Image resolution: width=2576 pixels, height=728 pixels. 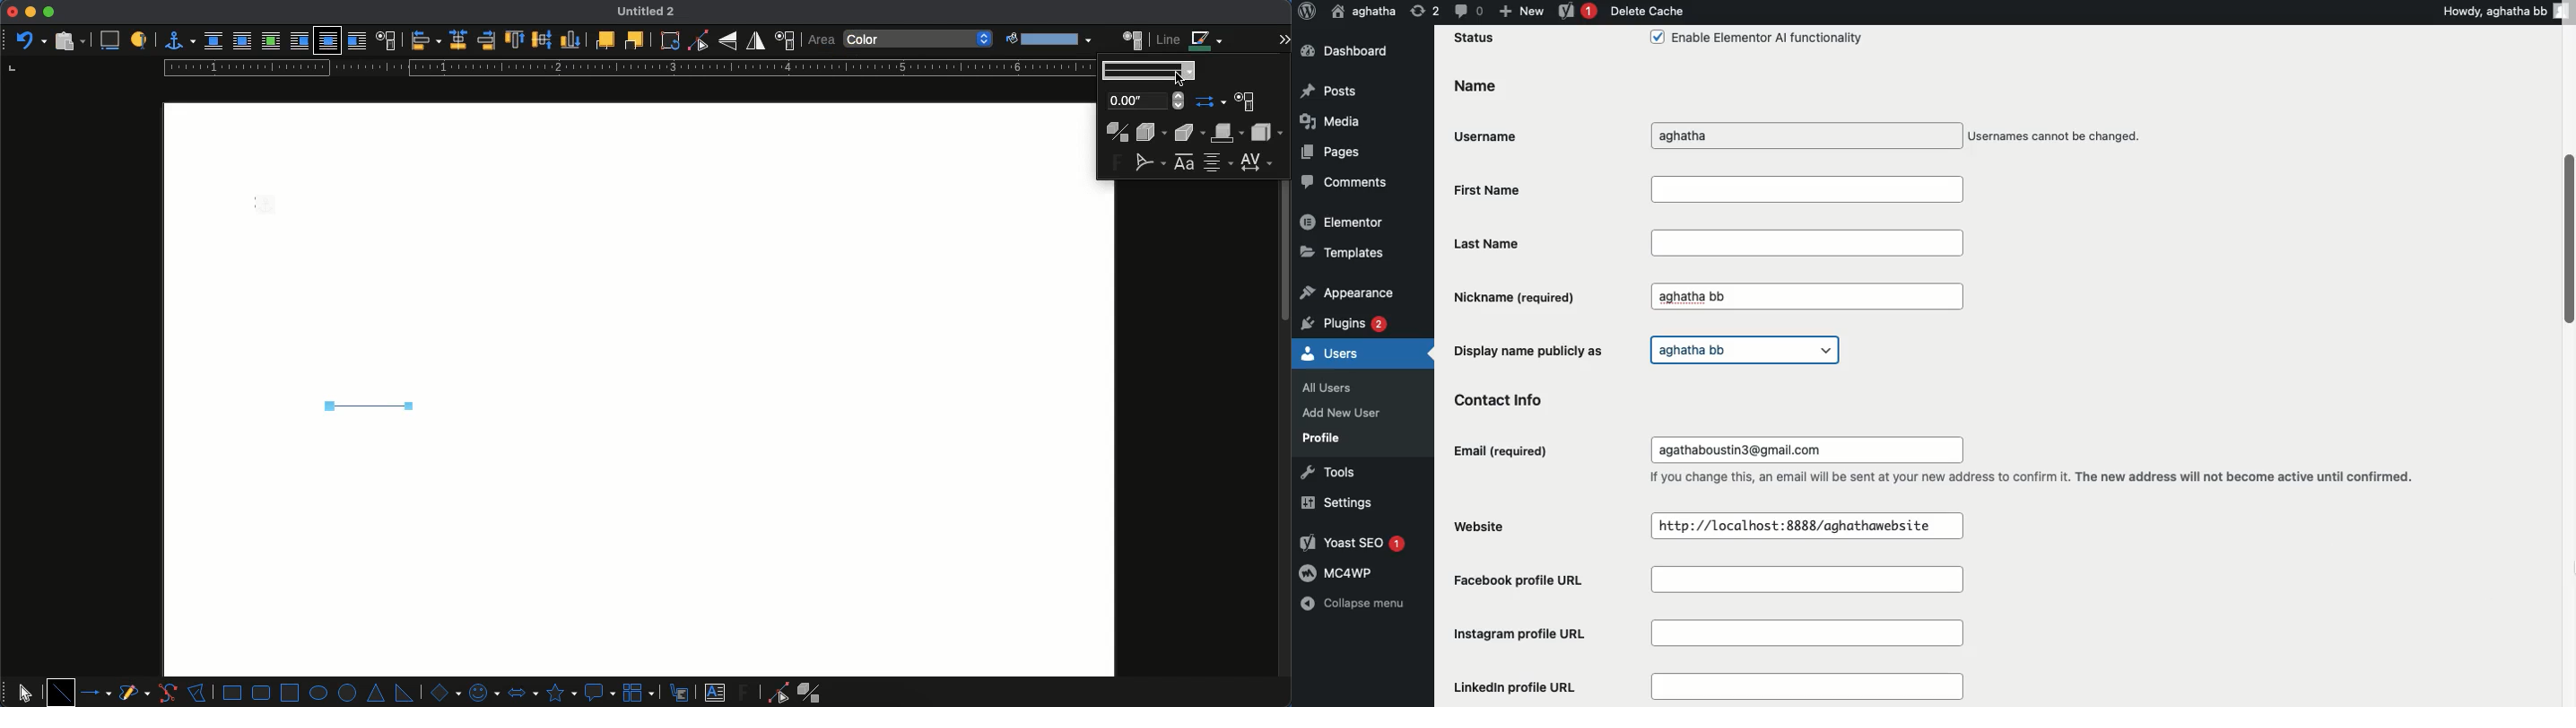 I want to click on insert caption, so click(x=109, y=41).